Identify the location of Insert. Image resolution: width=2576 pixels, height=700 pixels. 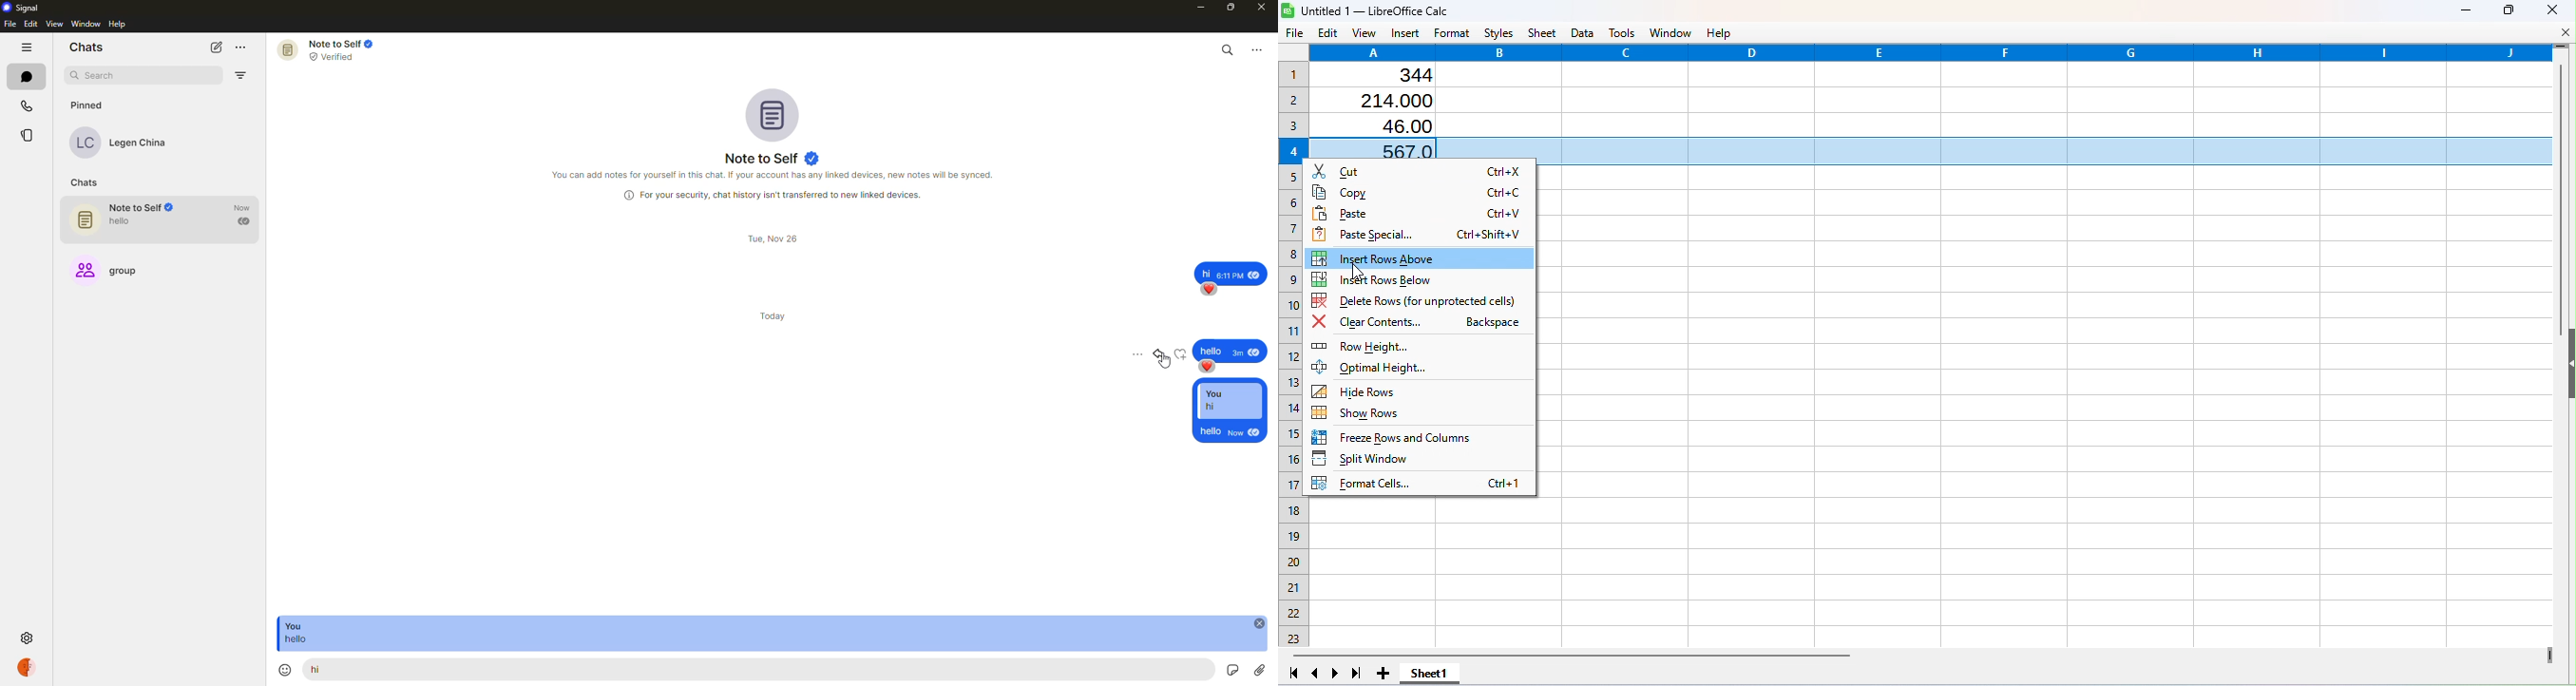
(1403, 34).